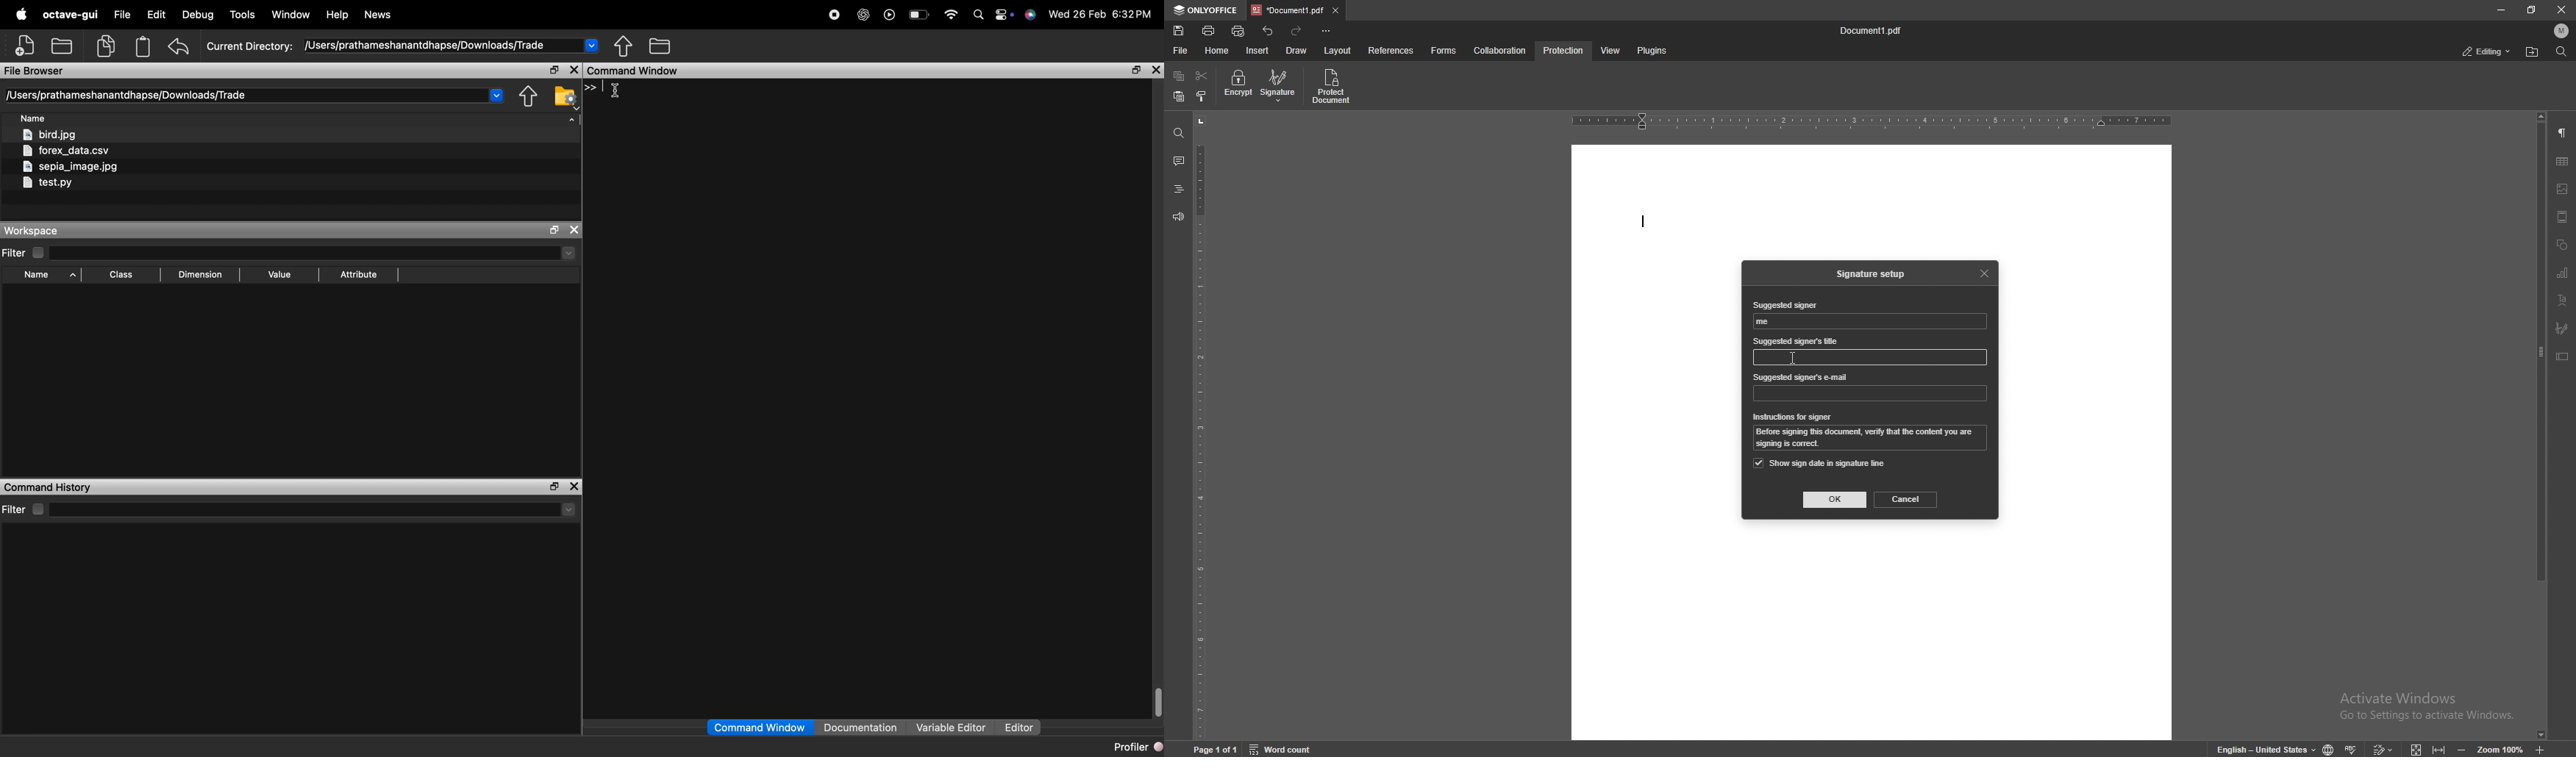  Describe the element at coordinates (1180, 31) in the screenshot. I see `save` at that location.